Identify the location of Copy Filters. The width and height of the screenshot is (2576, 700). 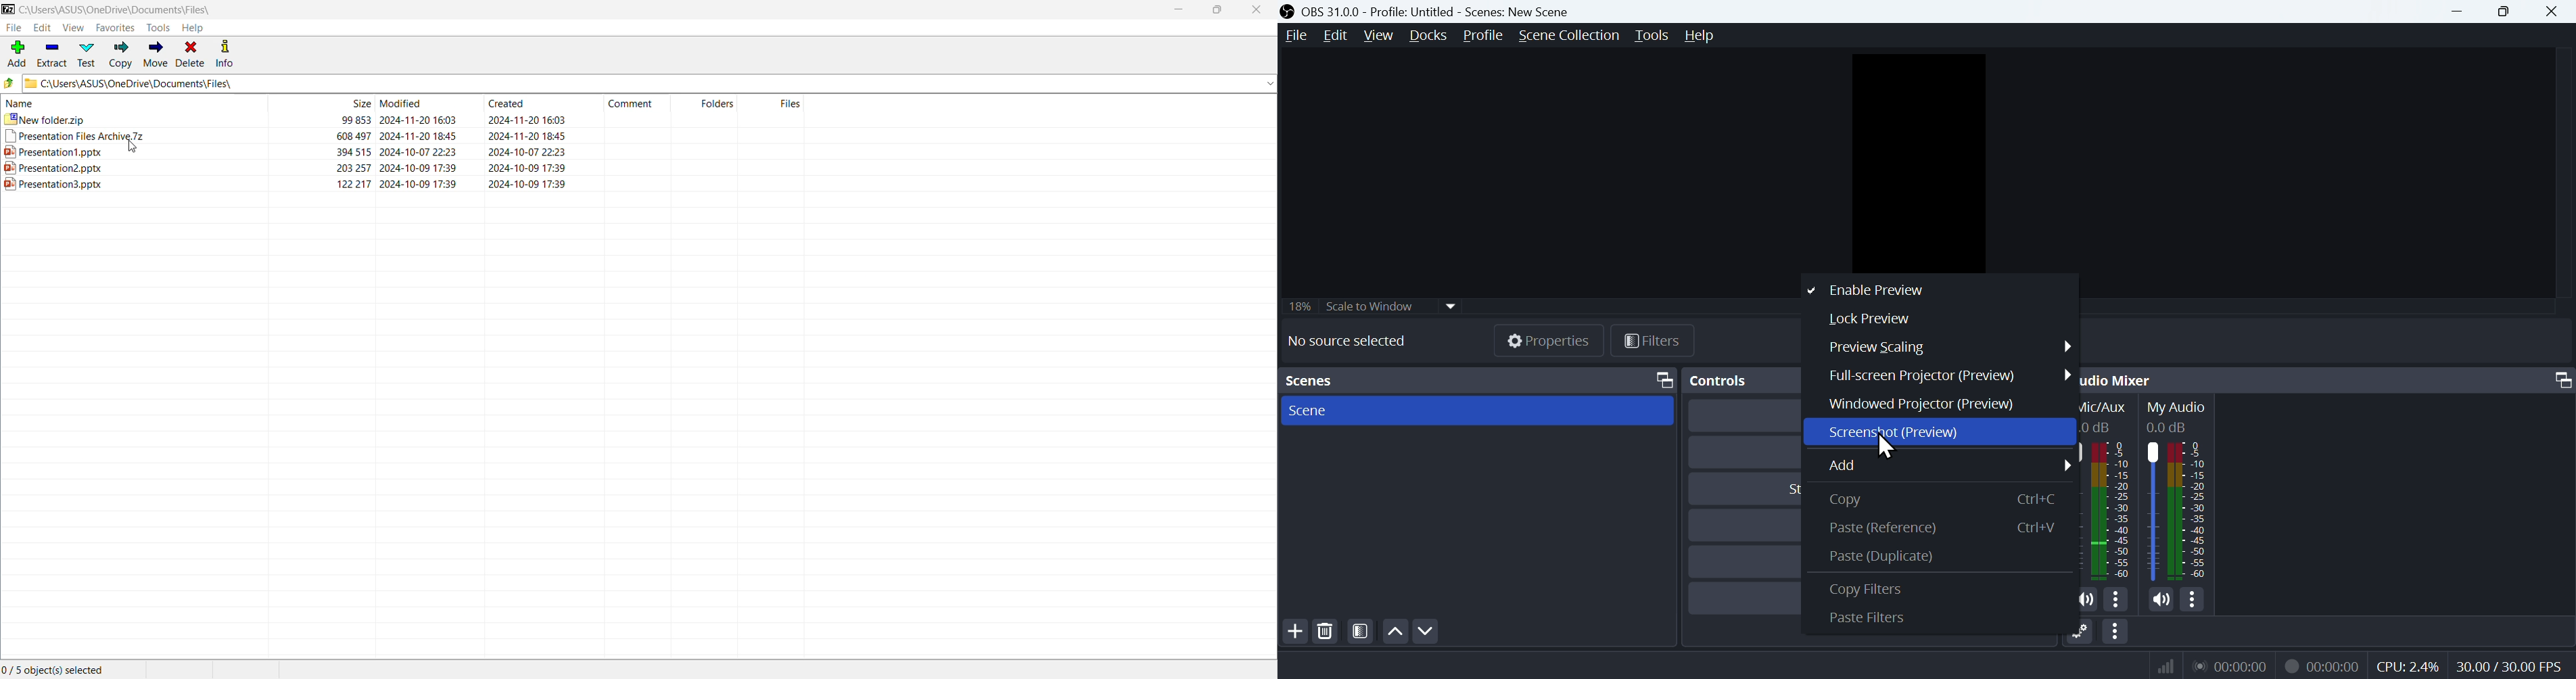
(1871, 592).